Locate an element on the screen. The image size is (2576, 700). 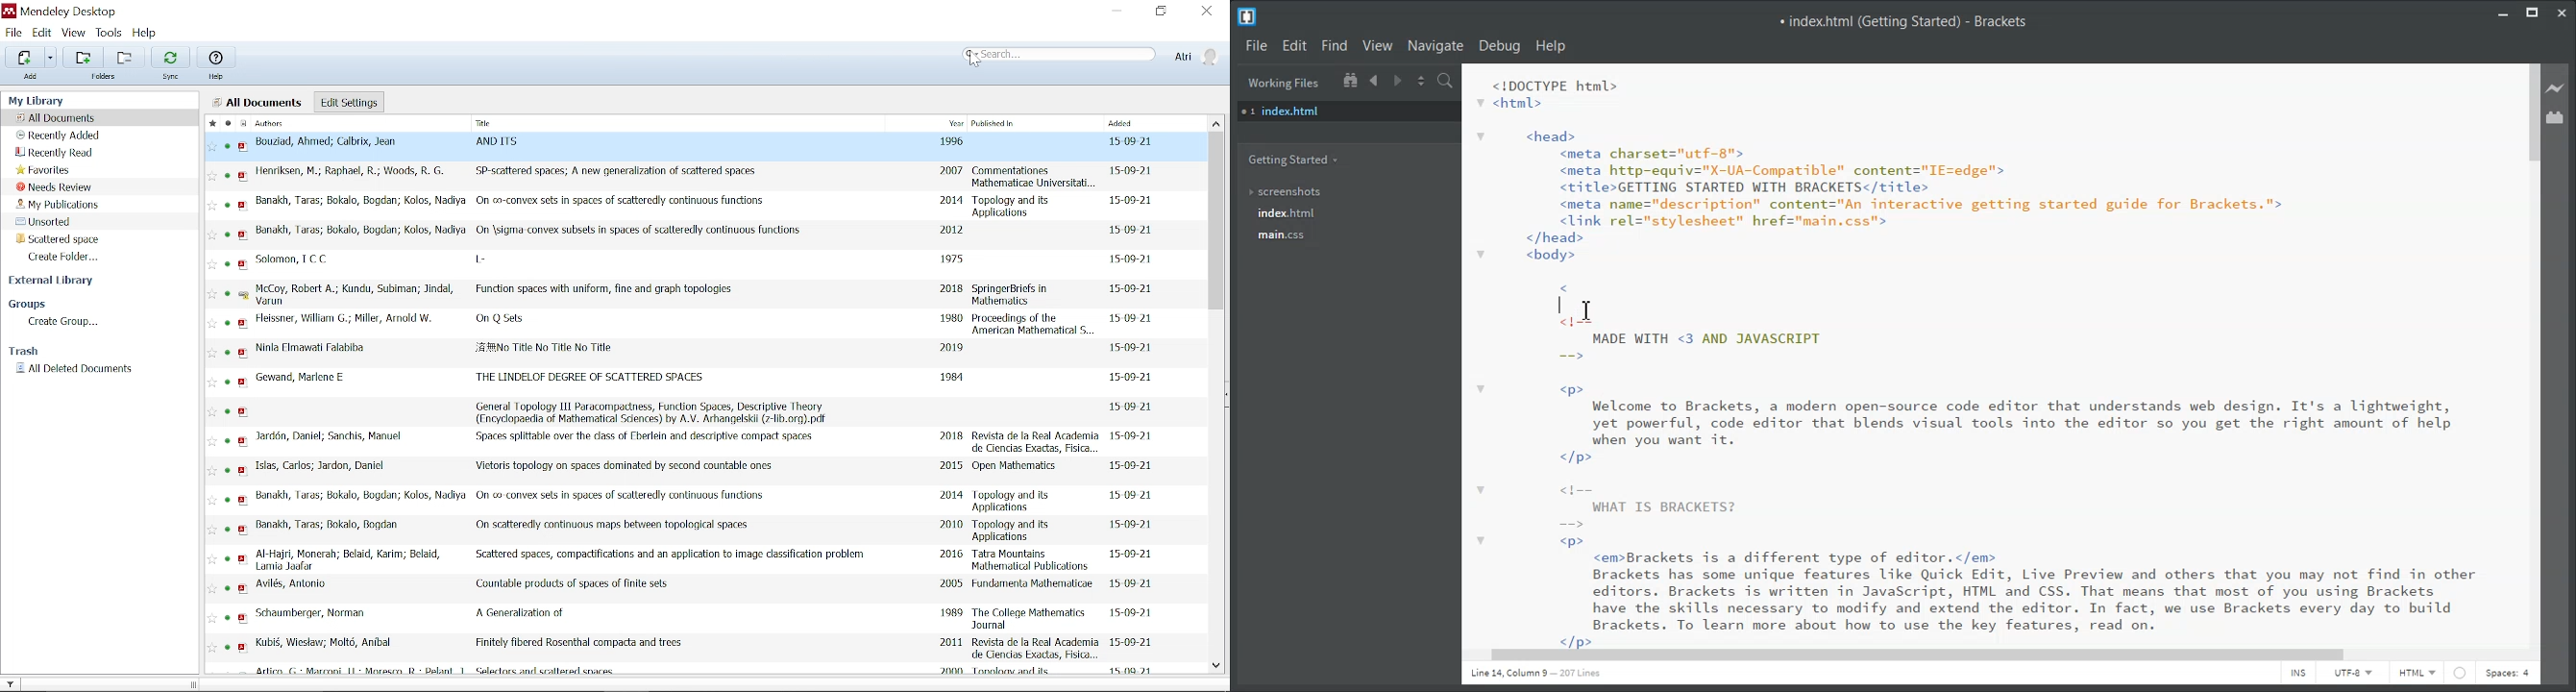
File is located at coordinates (14, 32).